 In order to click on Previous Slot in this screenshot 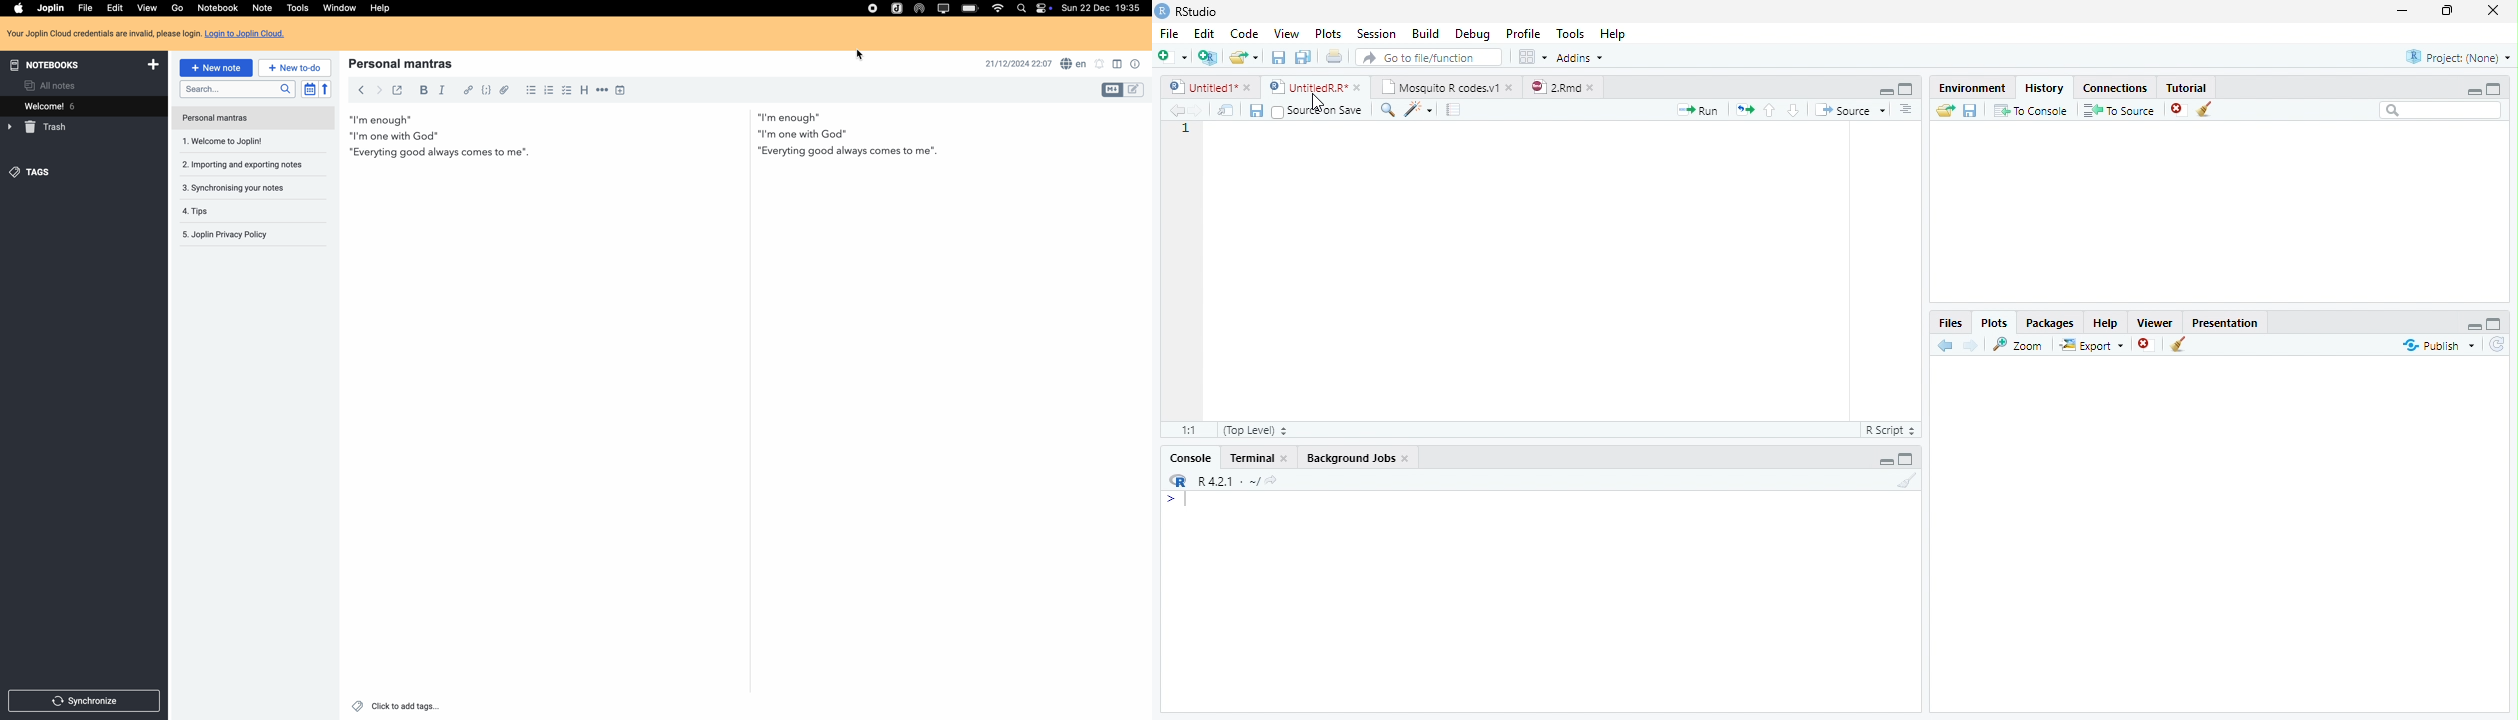, I will do `click(1946, 346)`.